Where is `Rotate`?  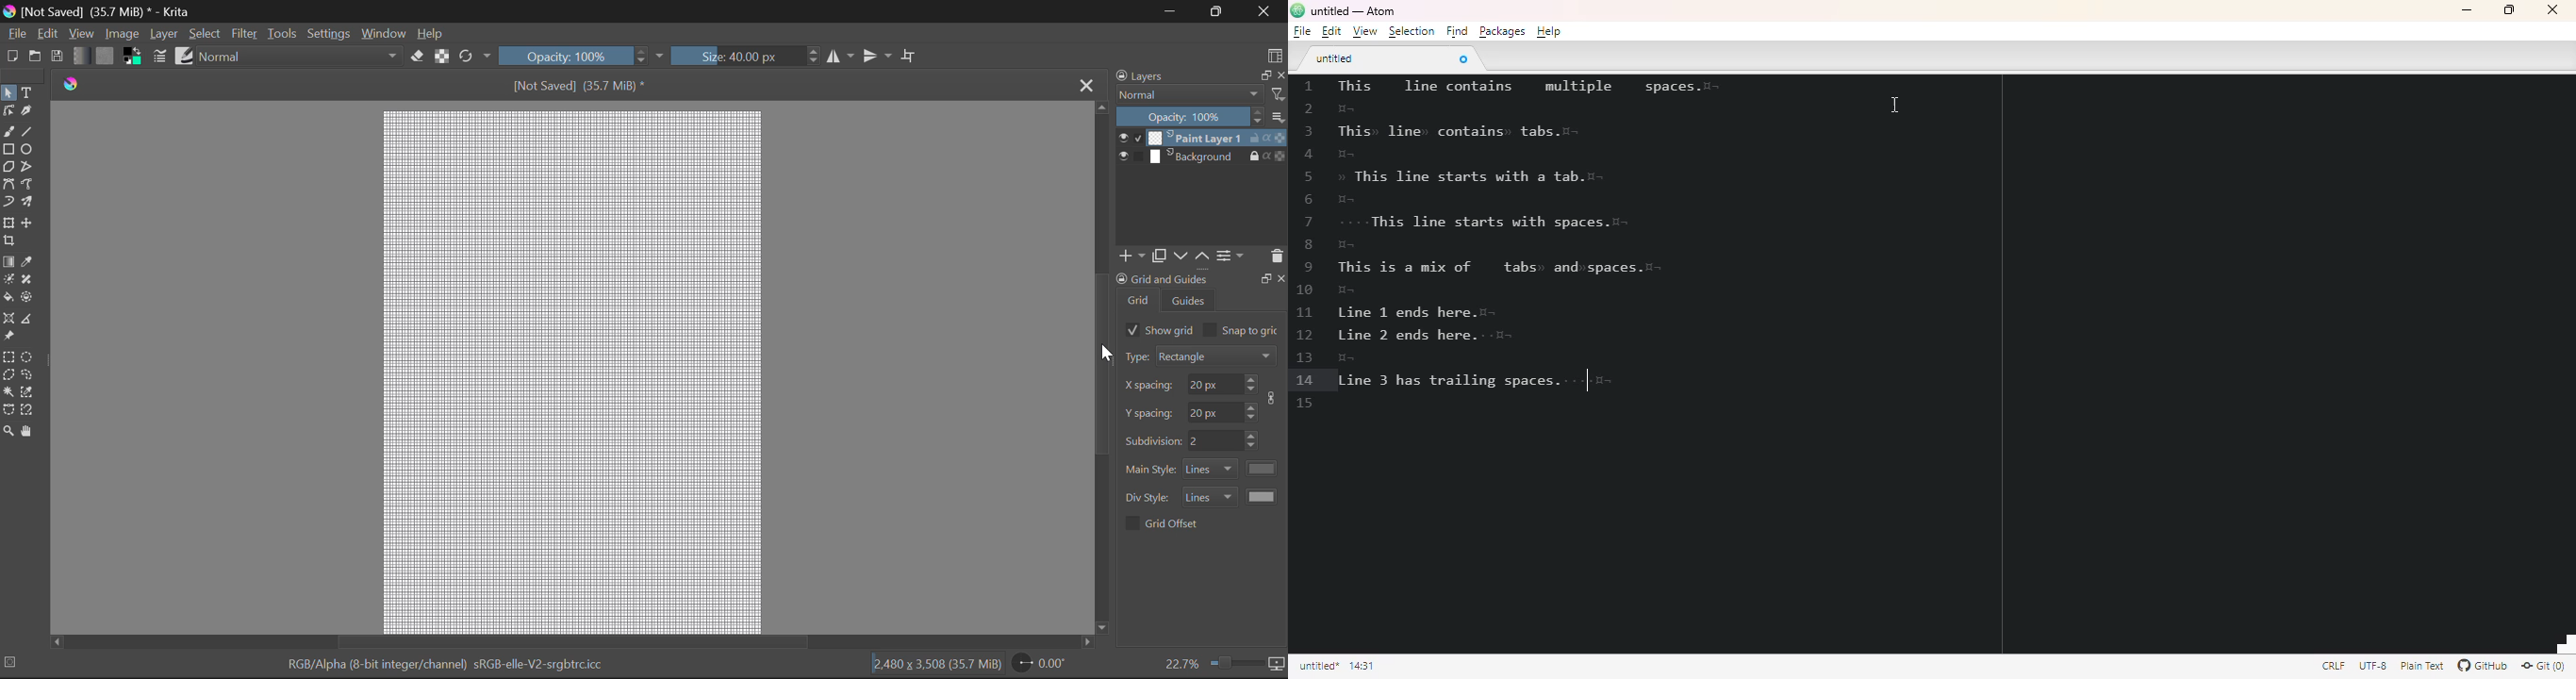 Rotate is located at coordinates (476, 56).